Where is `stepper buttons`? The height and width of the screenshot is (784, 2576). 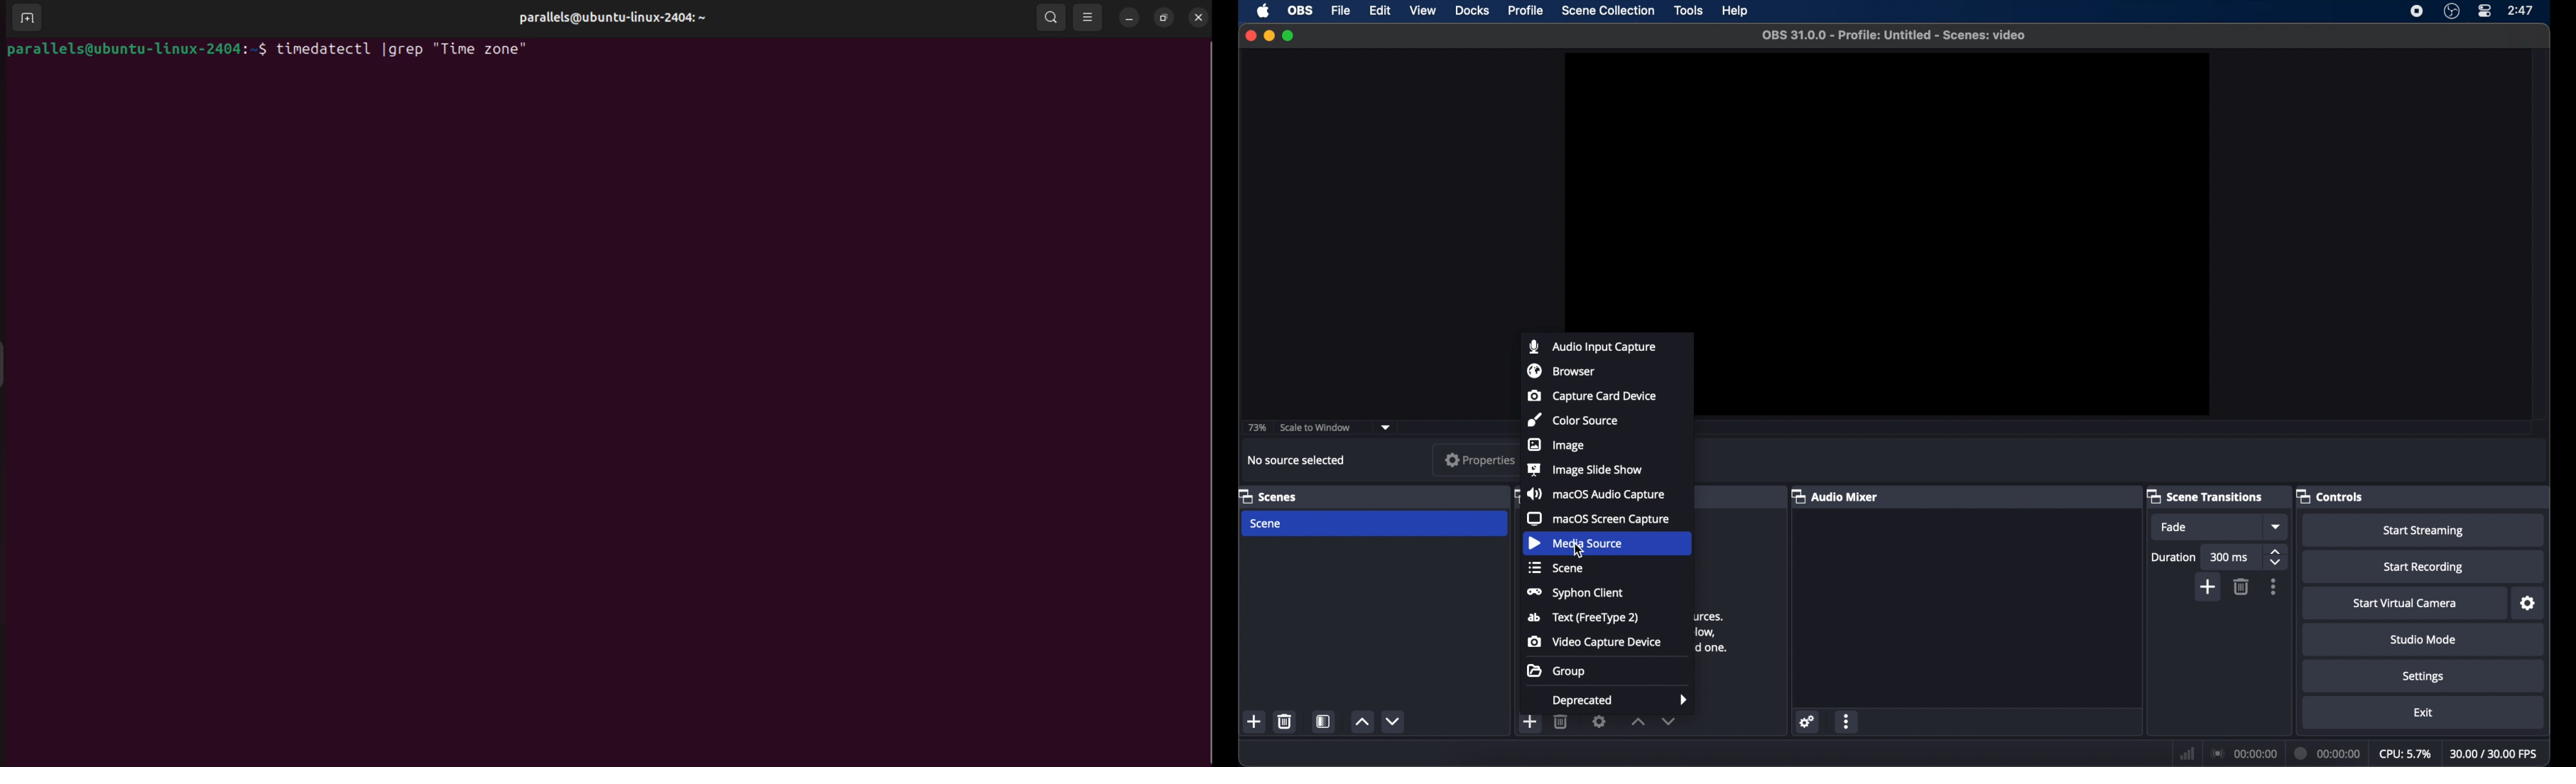
stepper buttons is located at coordinates (2277, 557).